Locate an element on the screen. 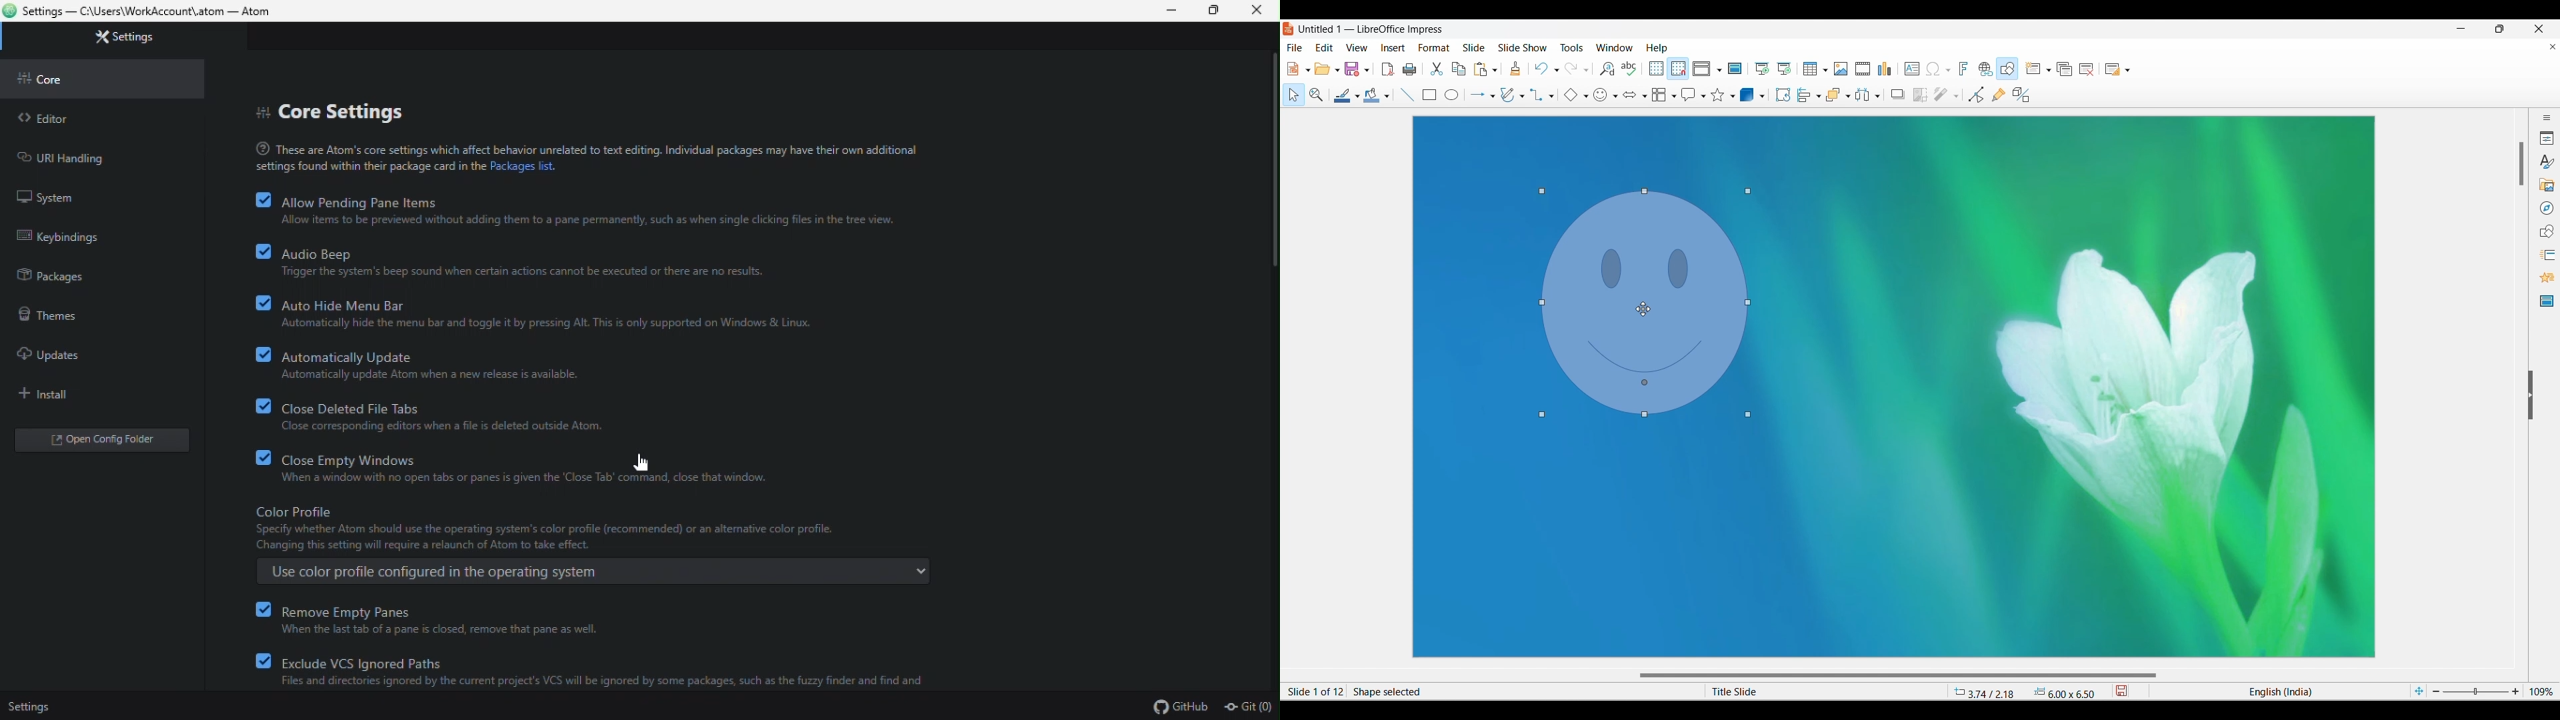  Arrange options is located at coordinates (1849, 96).